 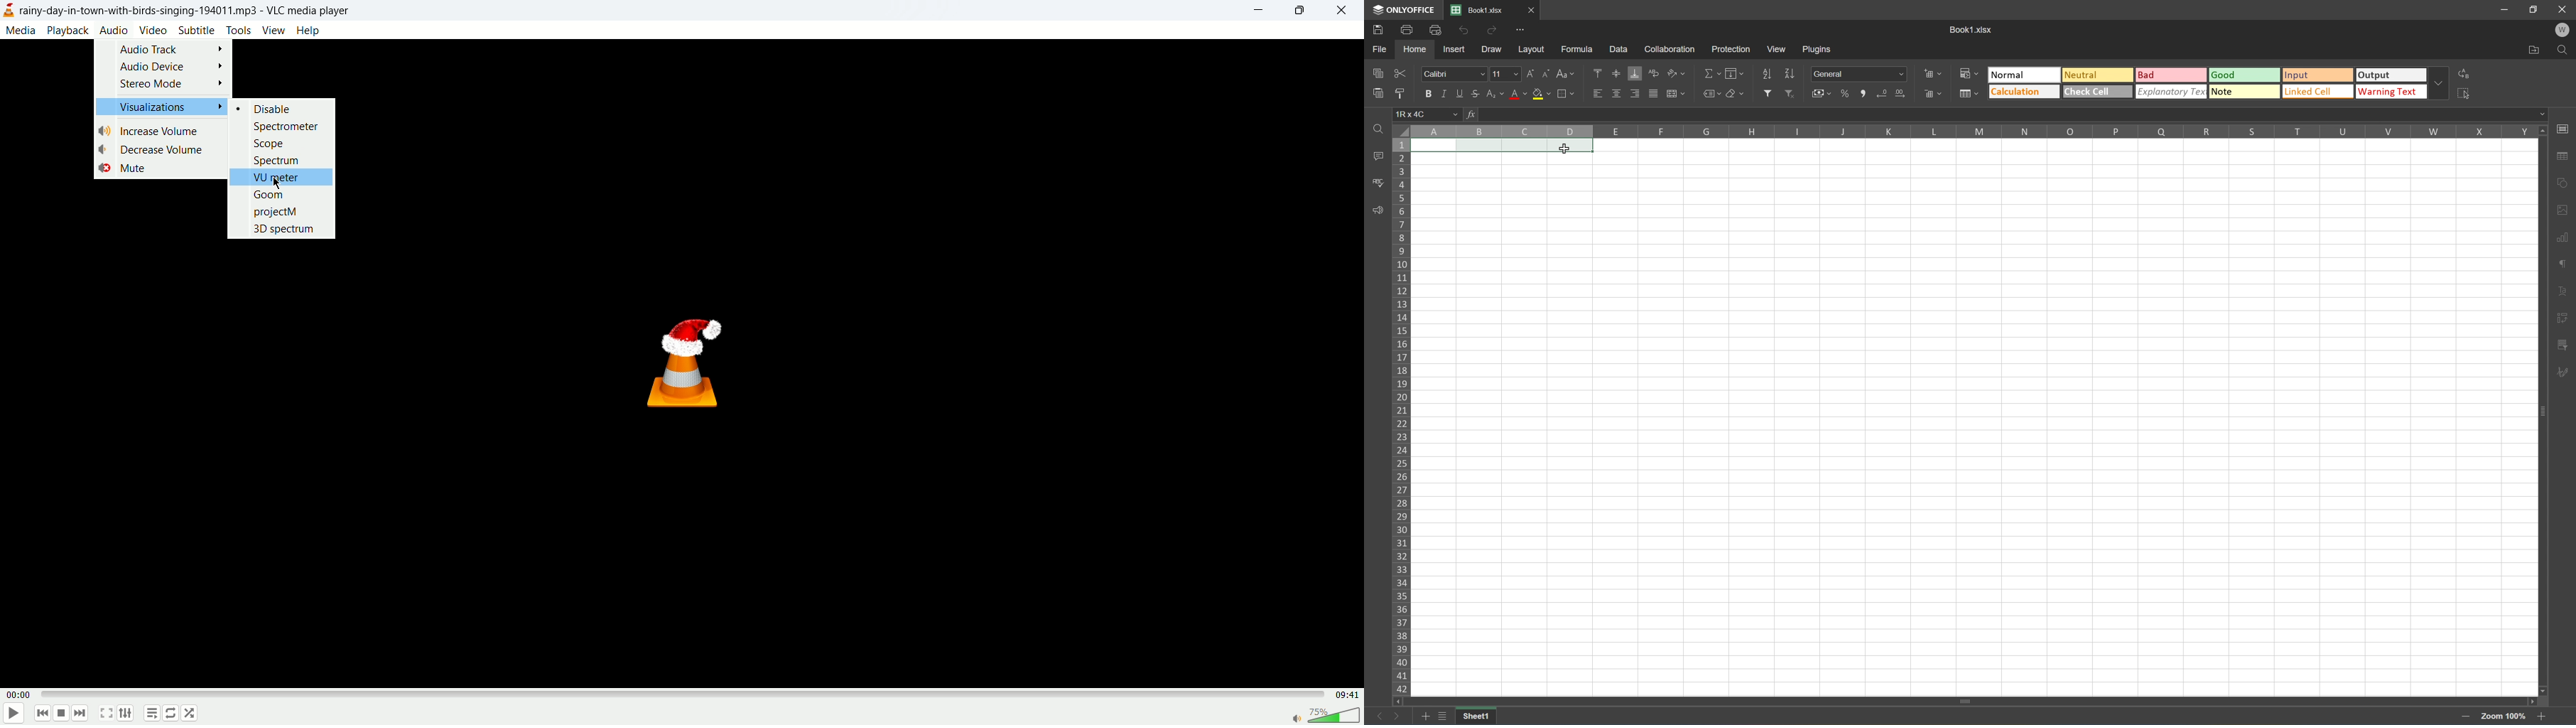 What do you see at coordinates (1531, 50) in the screenshot?
I see `Layout` at bounding box center [1531, 50].